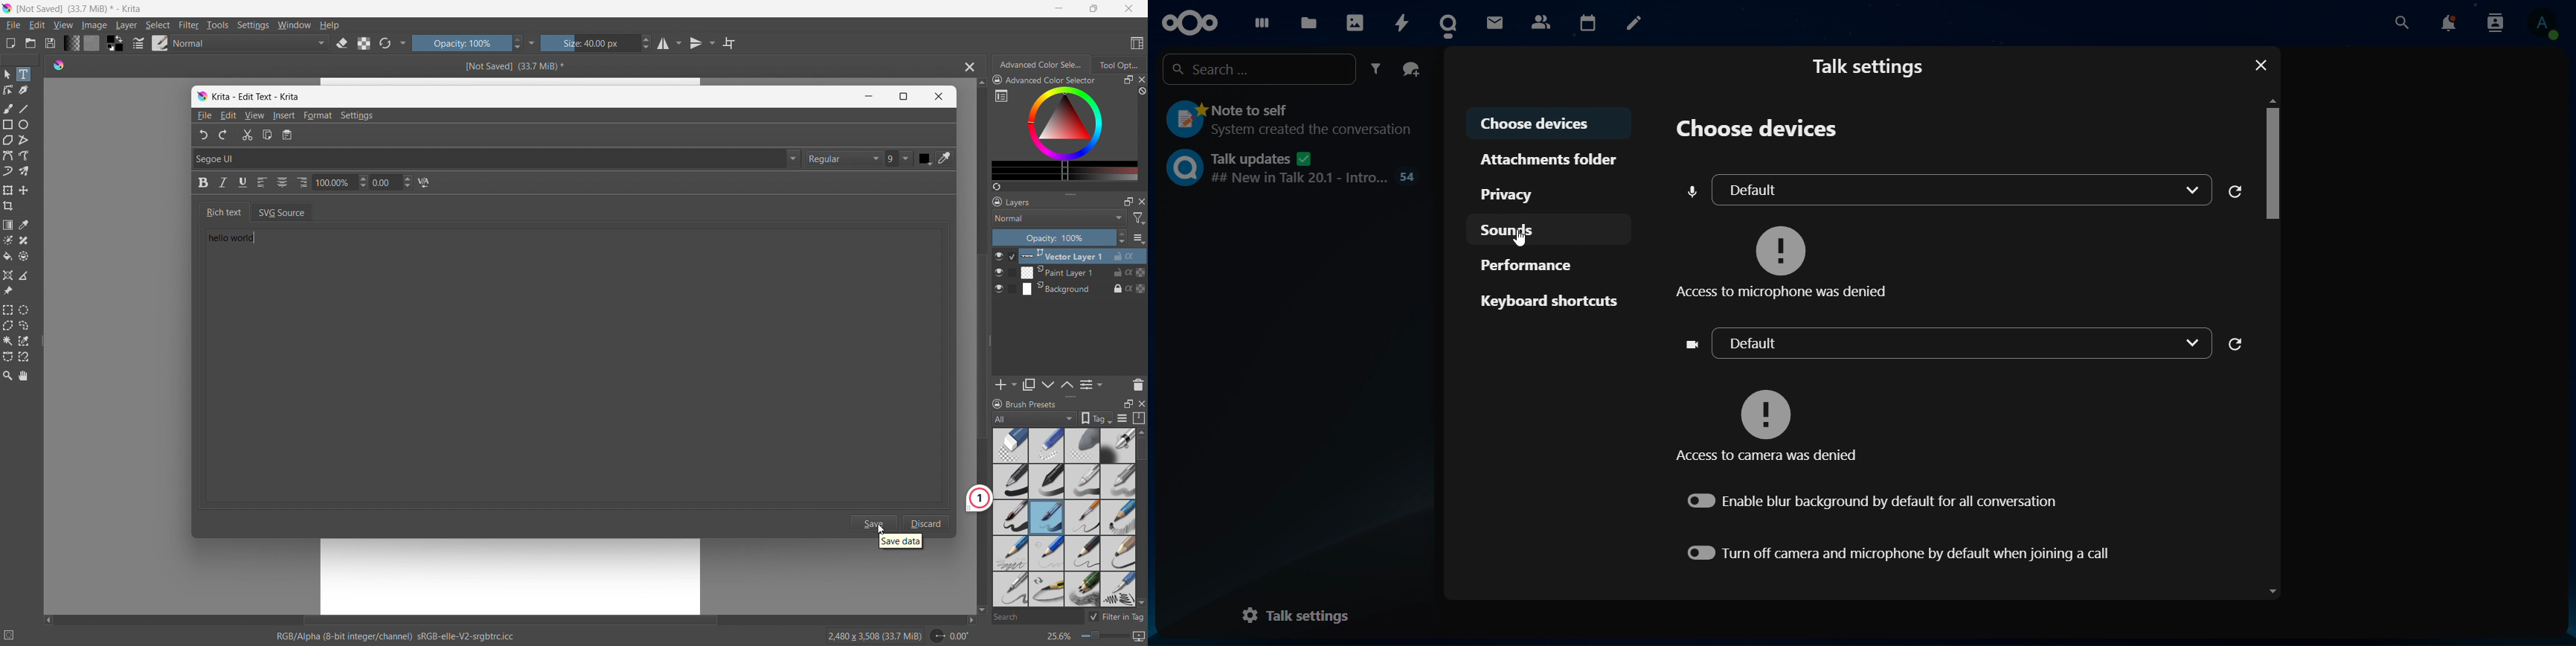 The height and width of the screenshot is (672, 2576). What do you see at coordinates (25, 108) in the screenshot?
I see `line tool` at bounding box center [25, 108].